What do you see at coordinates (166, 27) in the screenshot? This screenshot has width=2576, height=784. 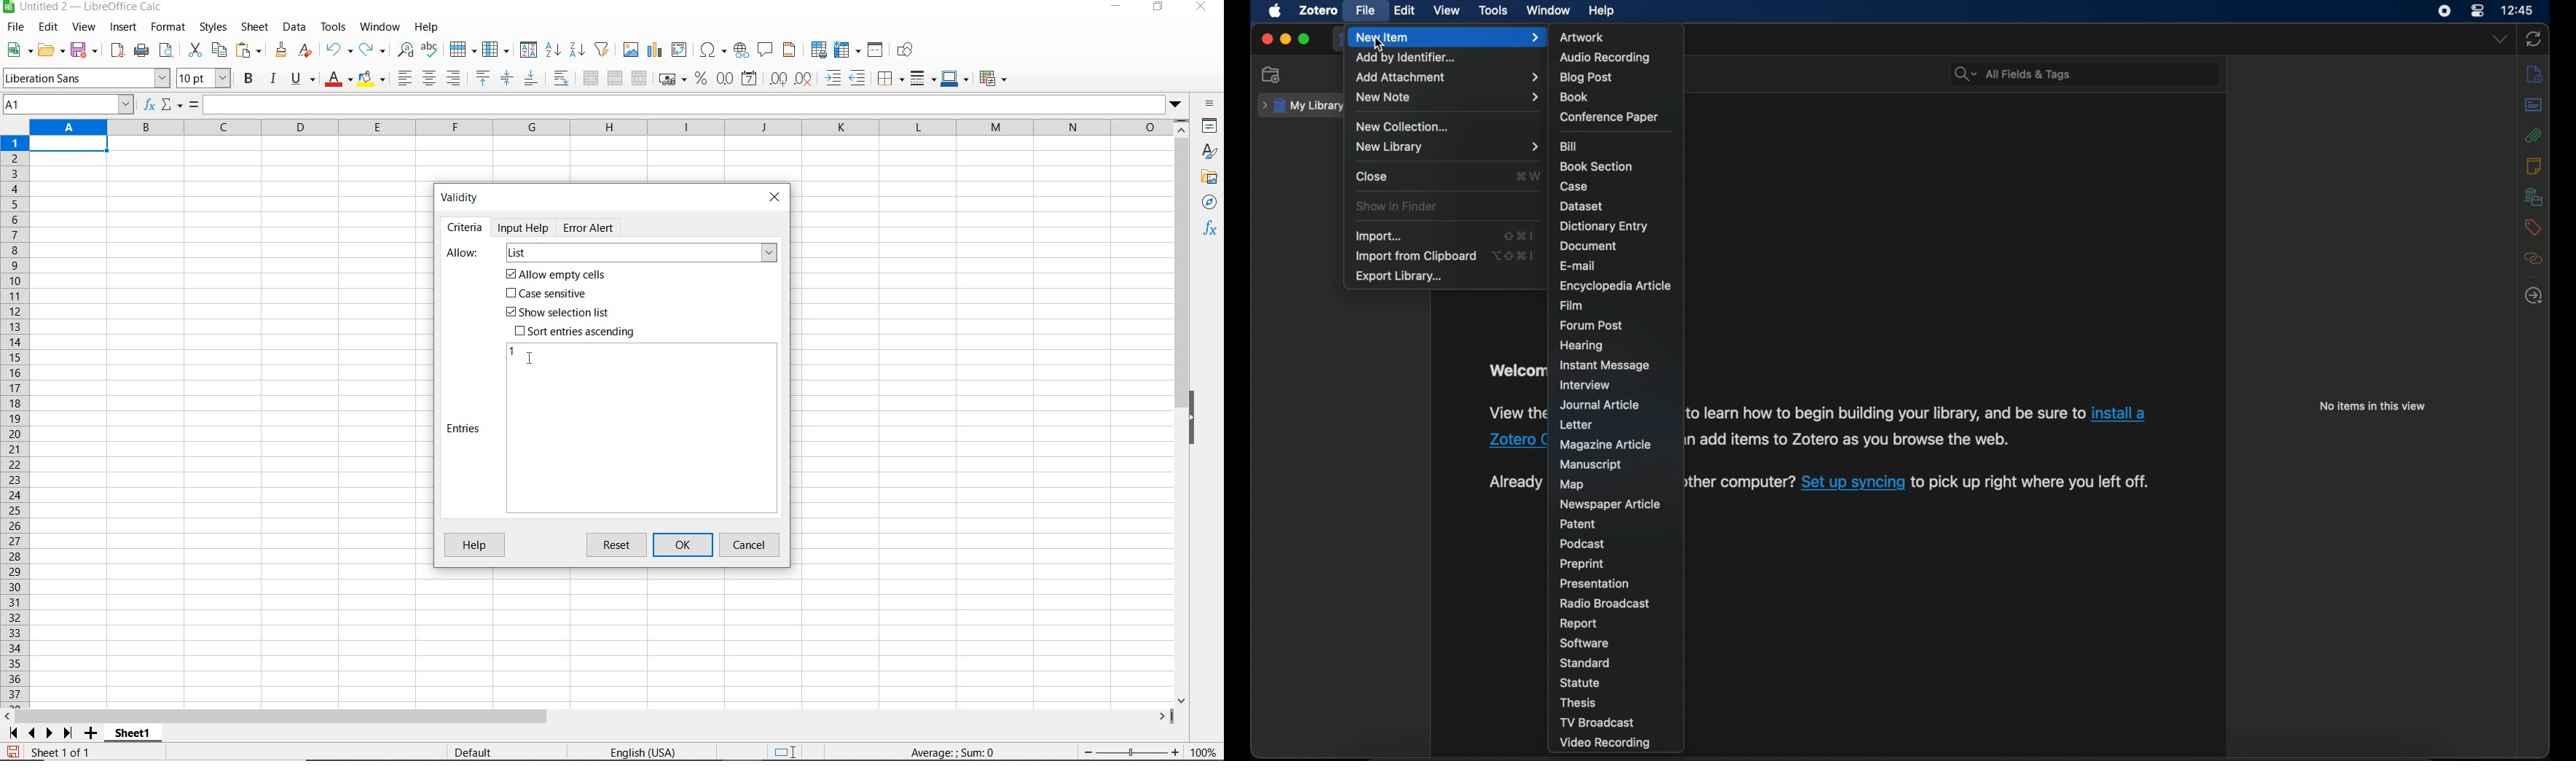 I see `format` at bounding box center [166, 27].